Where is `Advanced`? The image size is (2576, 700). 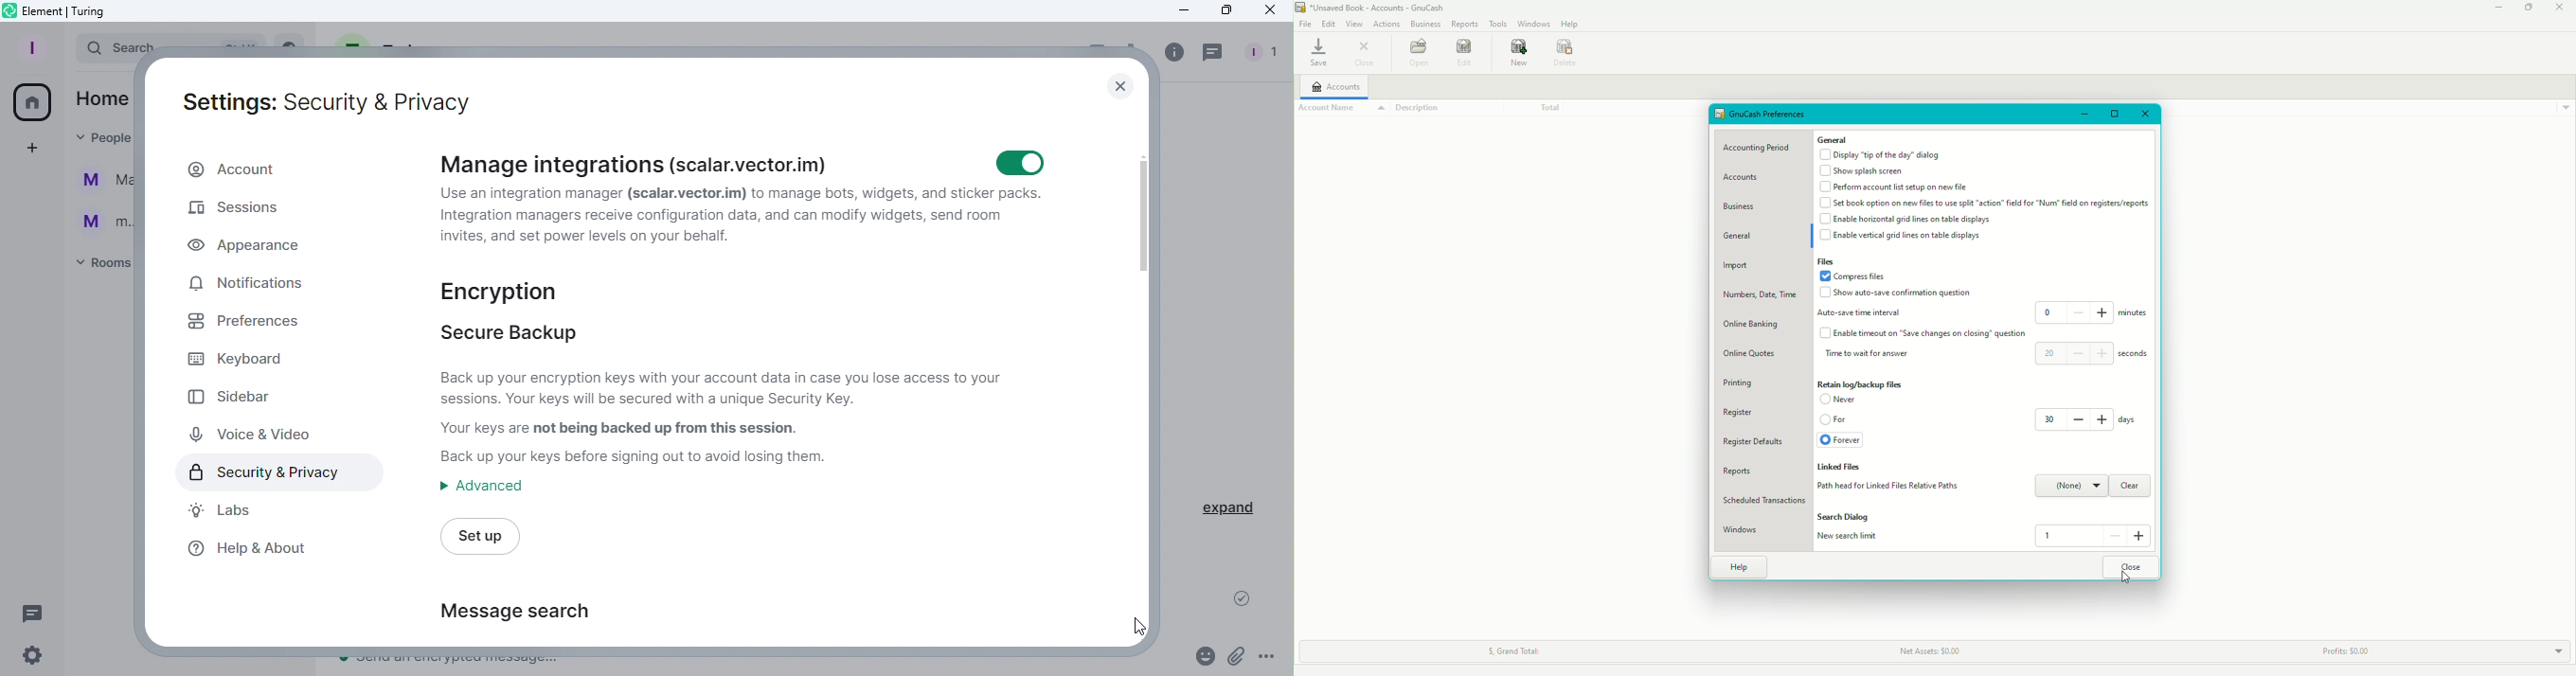
Advanced is located at coordinates (483, 486).